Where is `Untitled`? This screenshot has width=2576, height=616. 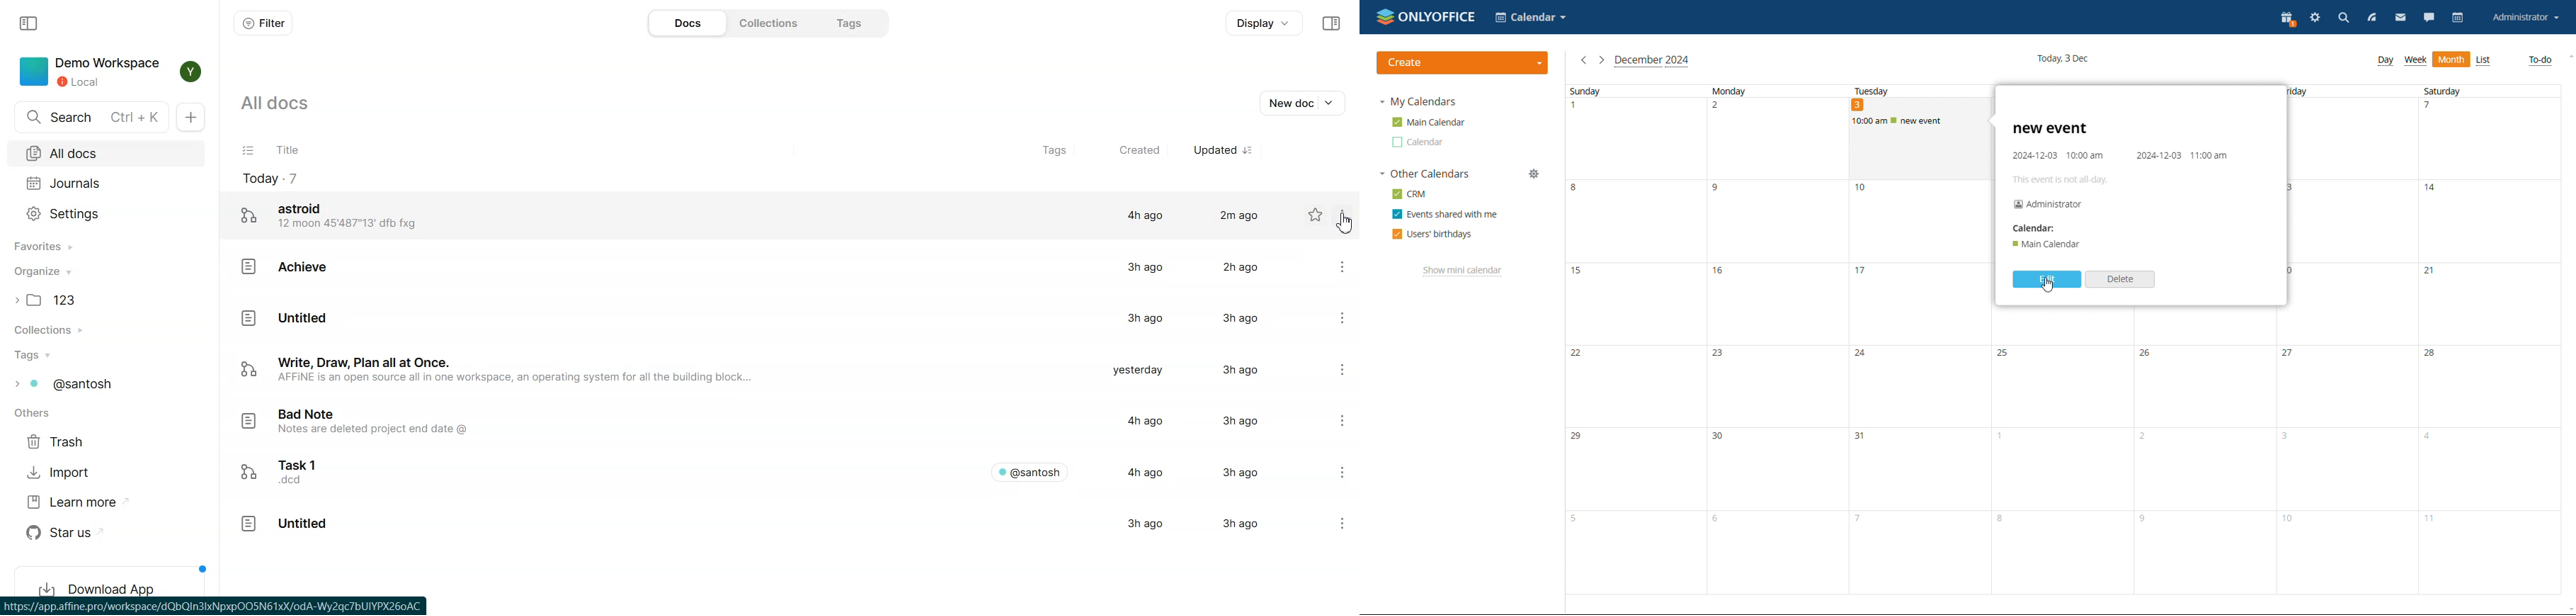
Untitled is located at coordinates (283, 527).